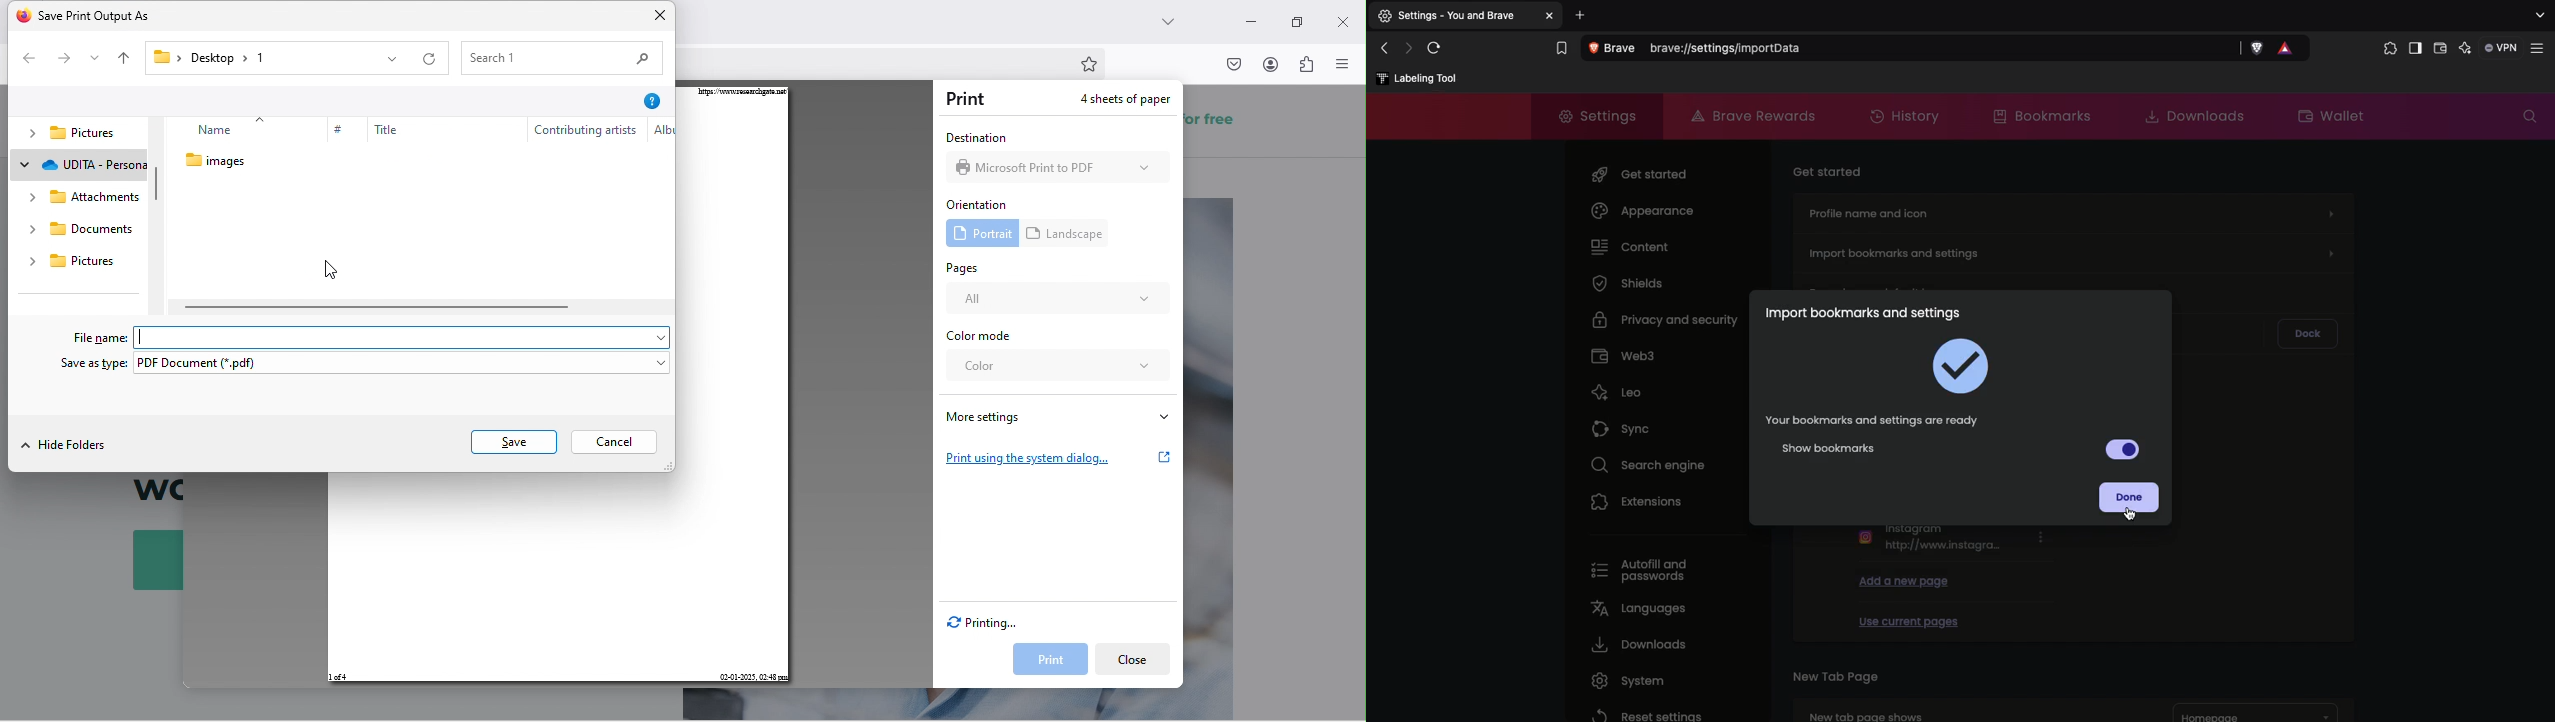  What do you see at coordinates (1343, 17) in the screenshot?
I see `close` at bounding box center [1343, 17].